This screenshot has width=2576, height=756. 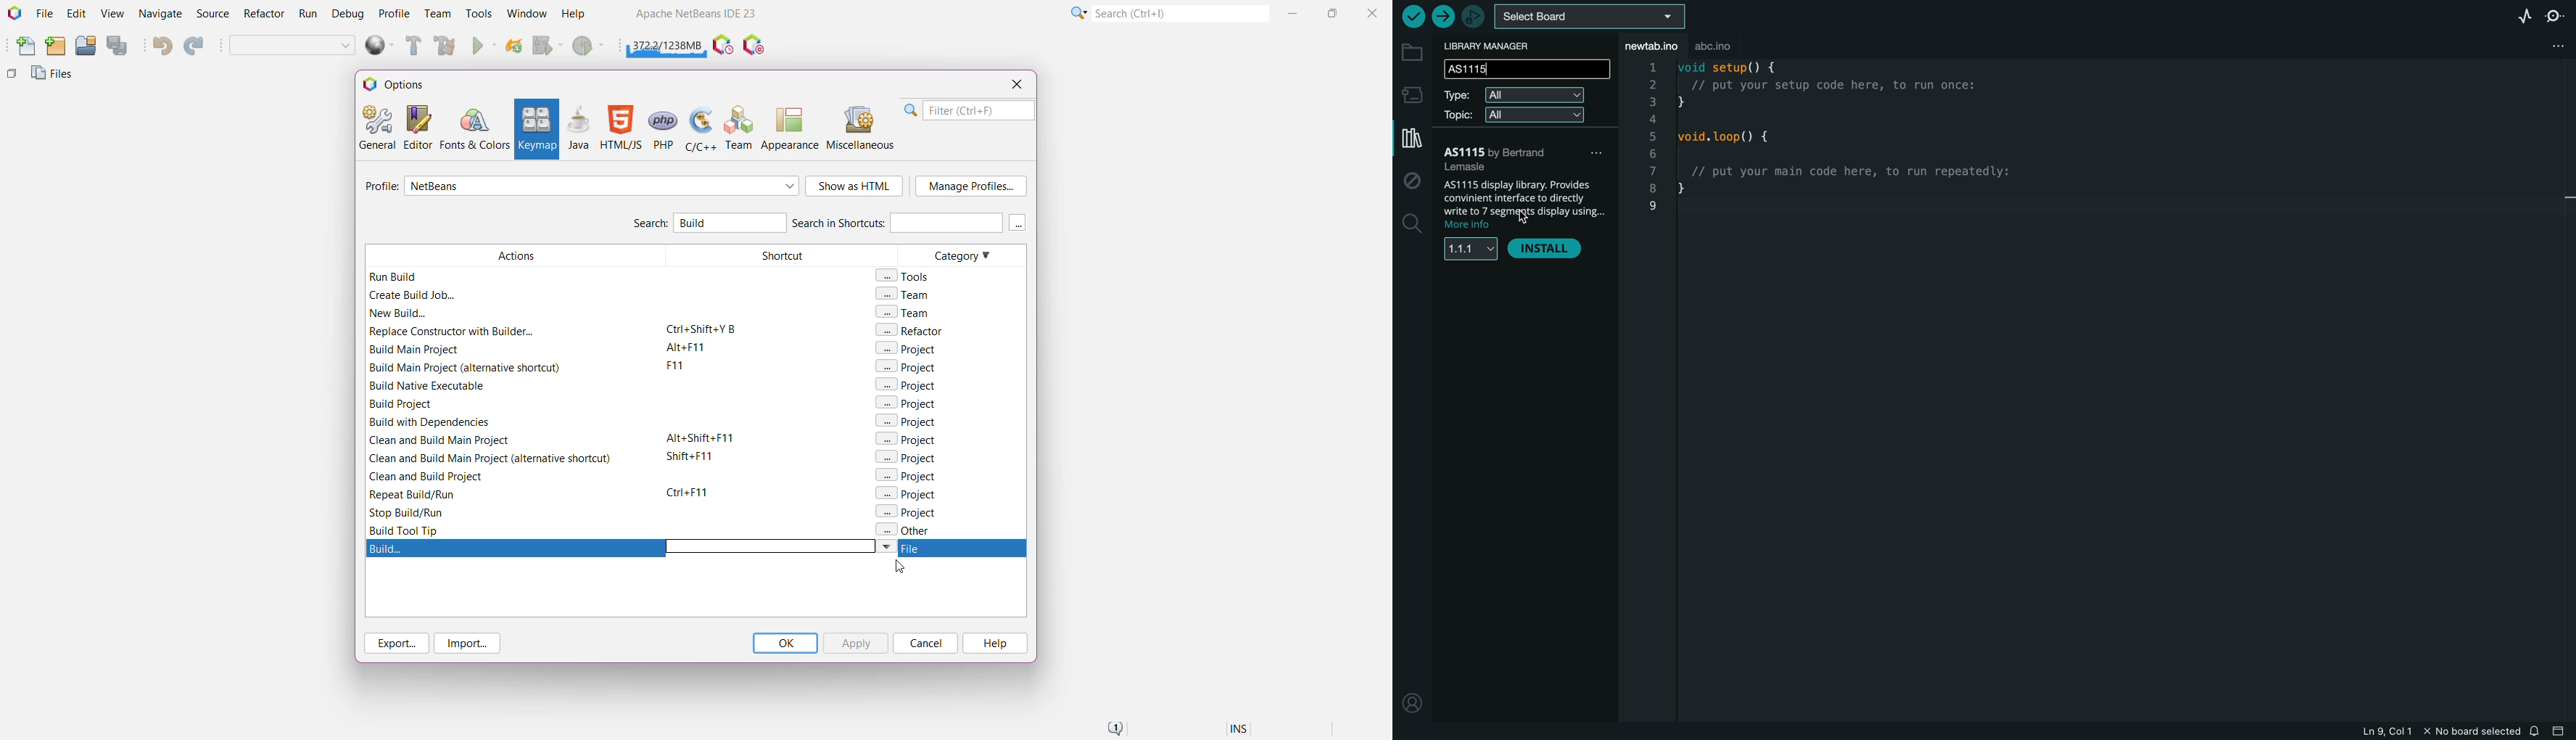 What do you see at coordinates (726, 224) in the screenshot?
I see `Type 'Build' to search for Build Action` at bounding box center [726, 224].